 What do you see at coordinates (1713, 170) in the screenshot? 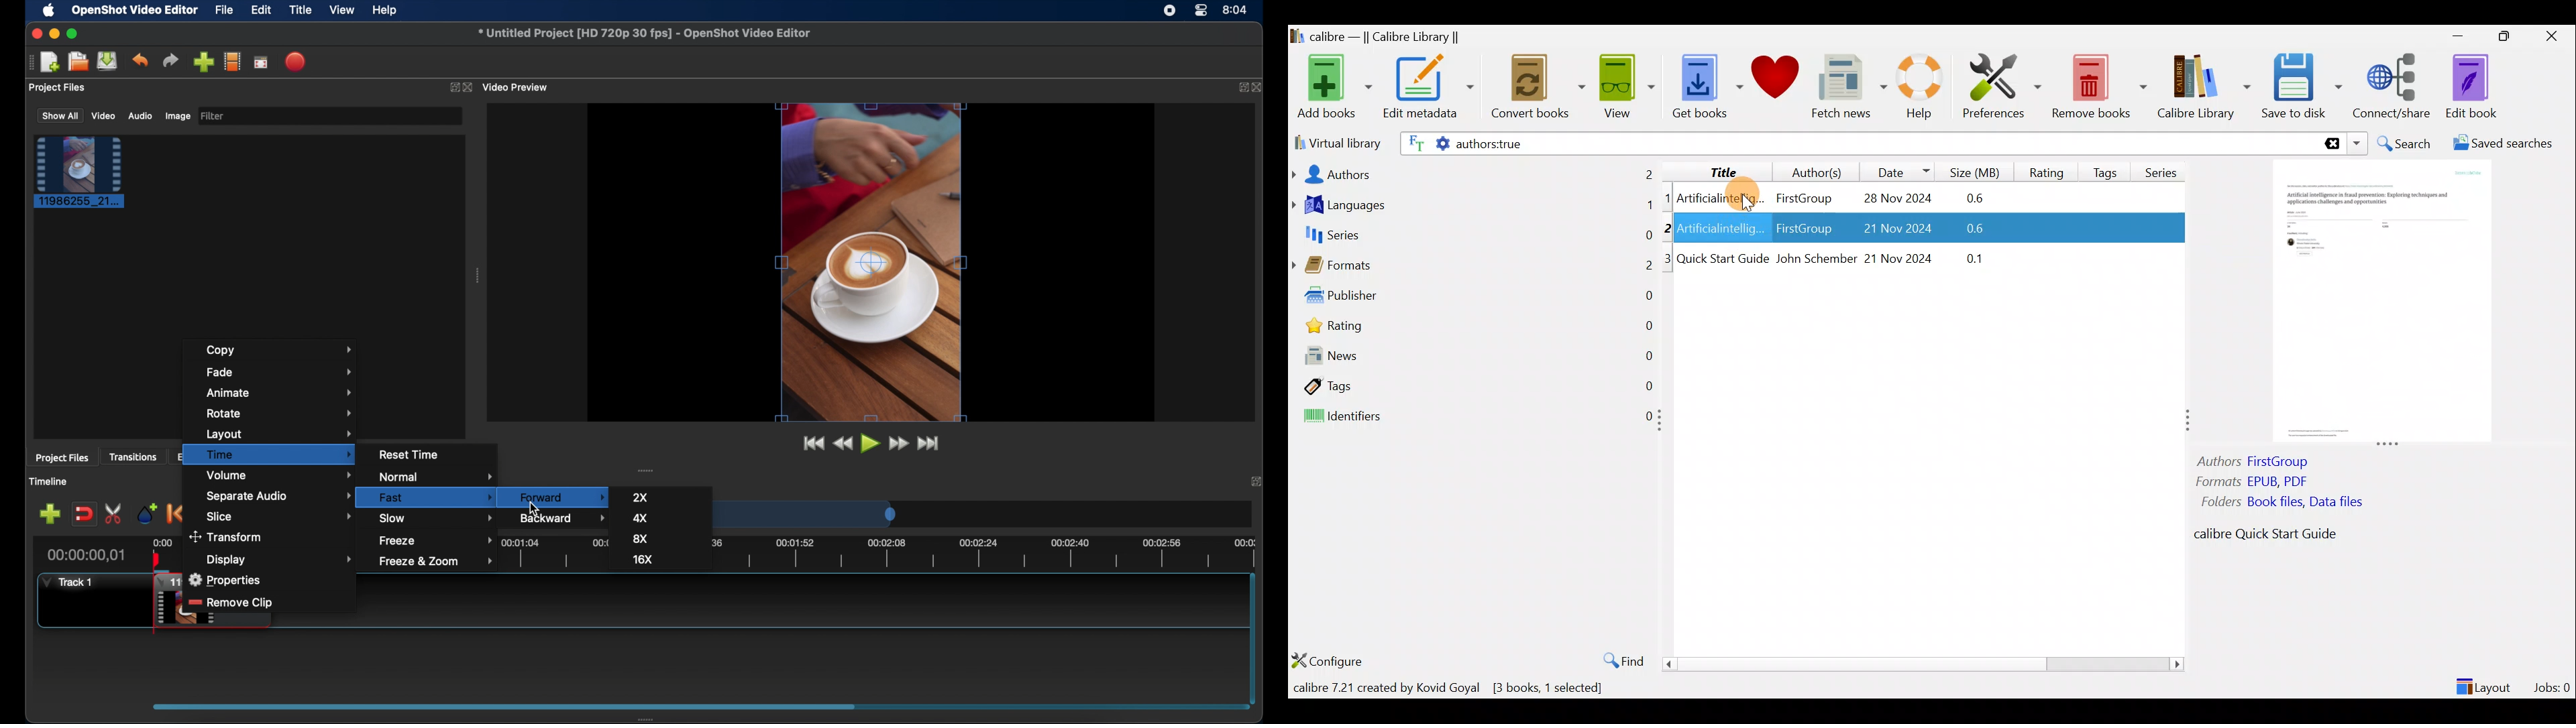
I see `Title` at bounding box center [1713, 170].